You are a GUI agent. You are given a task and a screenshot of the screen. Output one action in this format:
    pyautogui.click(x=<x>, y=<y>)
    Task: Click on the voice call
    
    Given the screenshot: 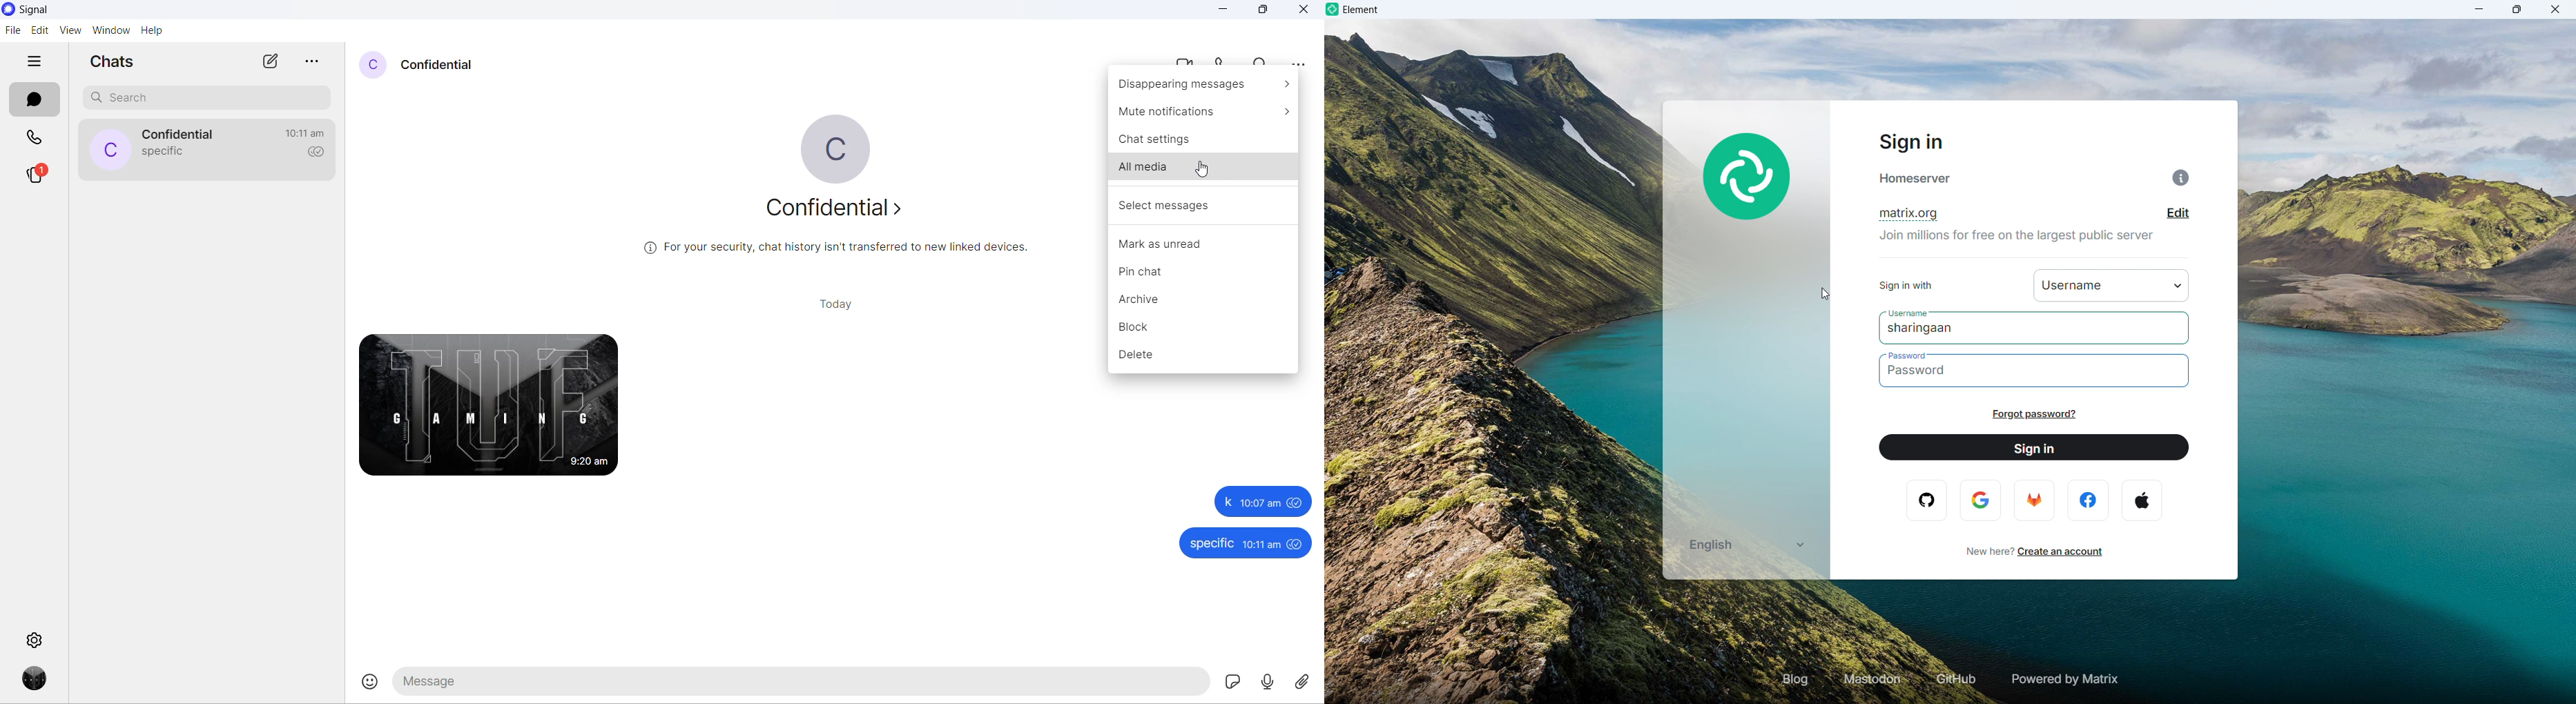 What is the action you would take?
    pyautogui.click(x=1225, y=61)
    